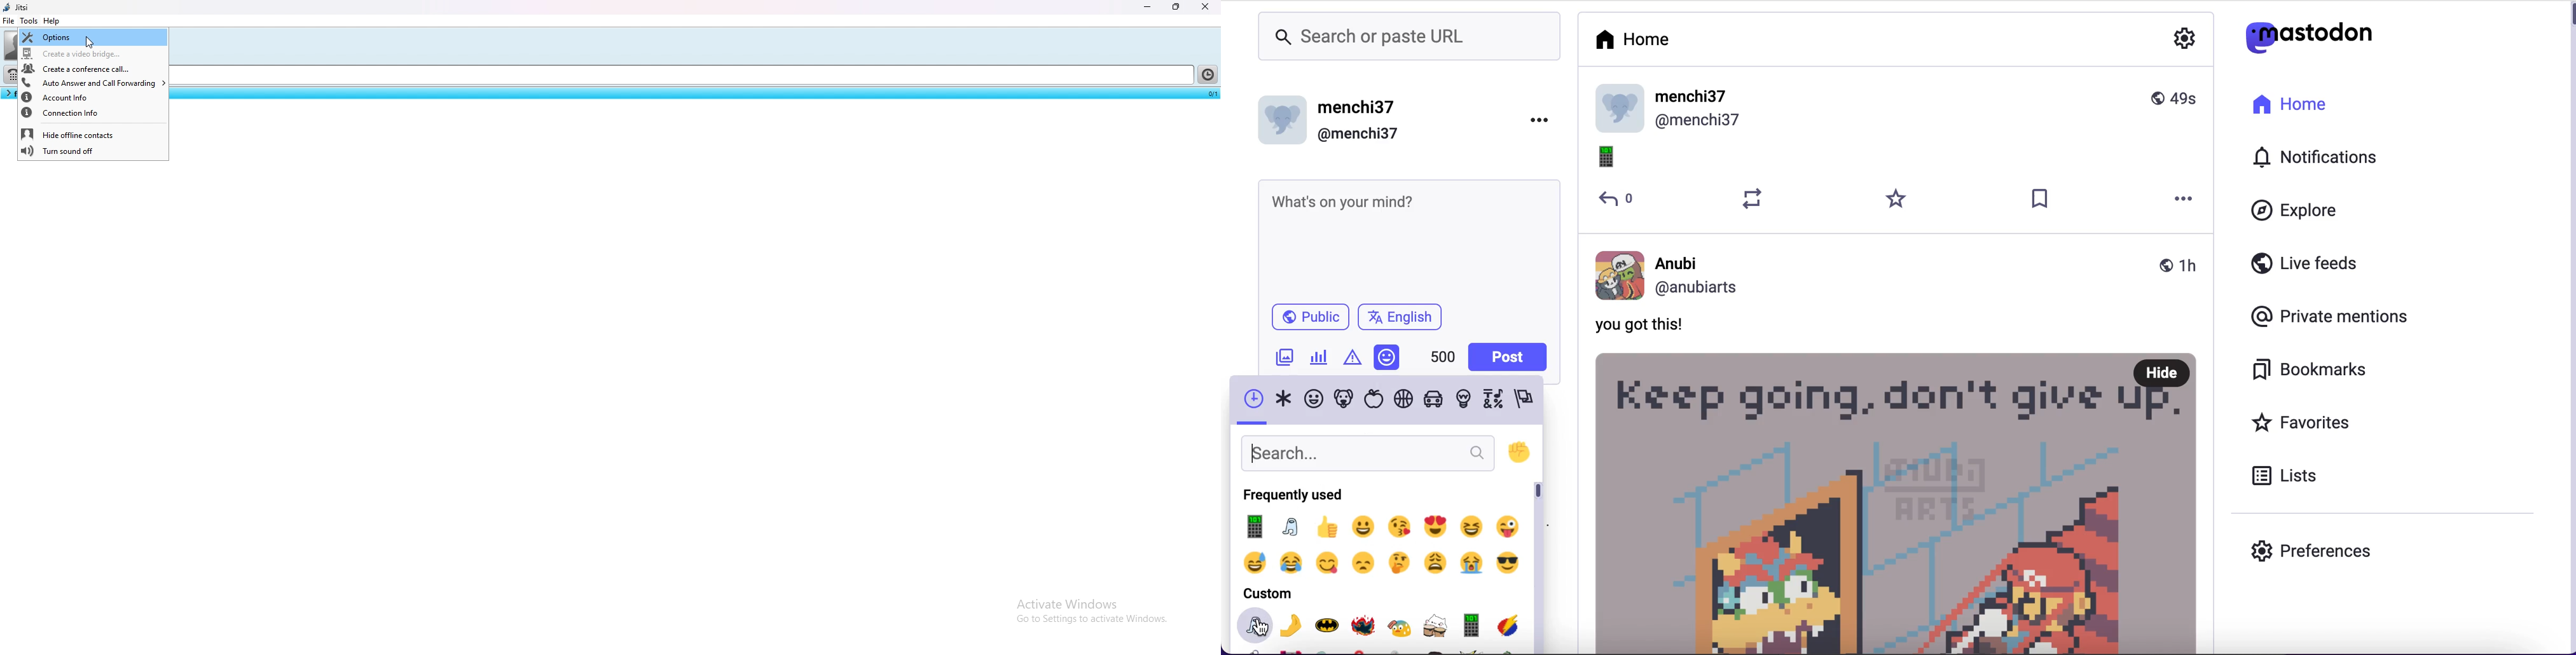 The height and width of the screenshot is (672, 2576). What do you see at coordinates (1210, 93) in the screenshot?
I see `selected` at bounding box center [1210, 93].